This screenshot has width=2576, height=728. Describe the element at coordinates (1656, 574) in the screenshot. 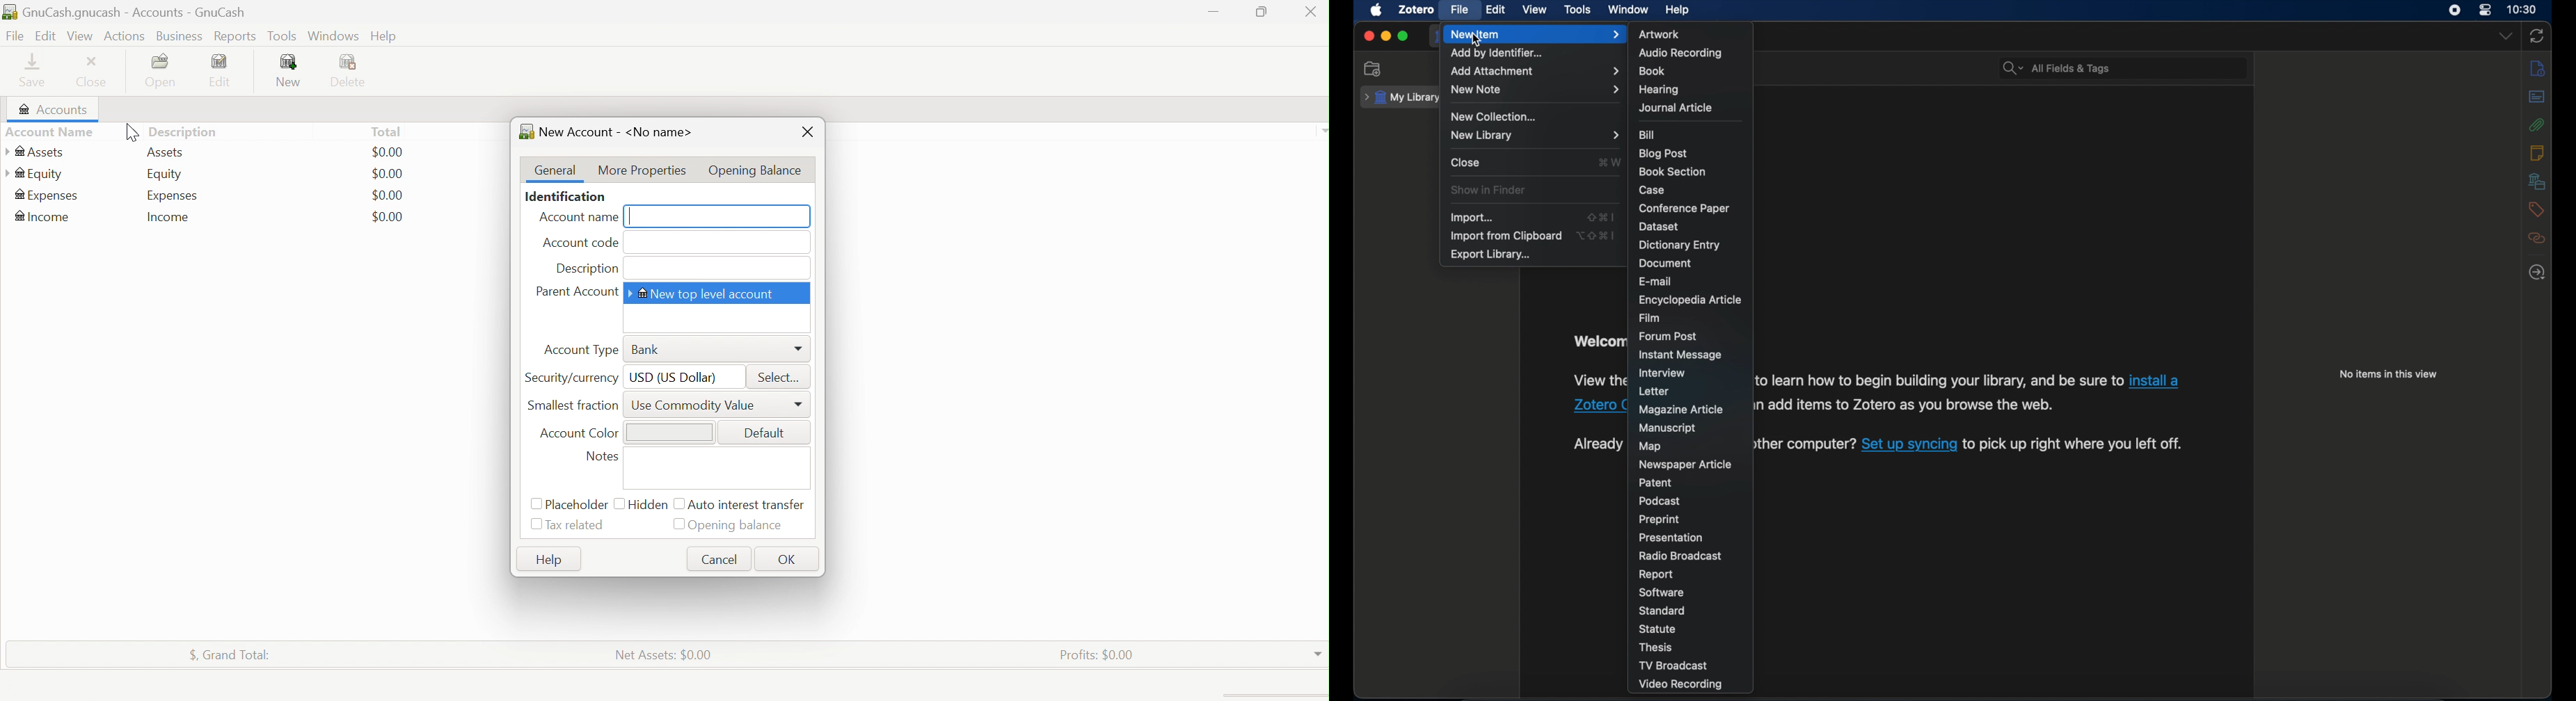

I see `report` at that location.